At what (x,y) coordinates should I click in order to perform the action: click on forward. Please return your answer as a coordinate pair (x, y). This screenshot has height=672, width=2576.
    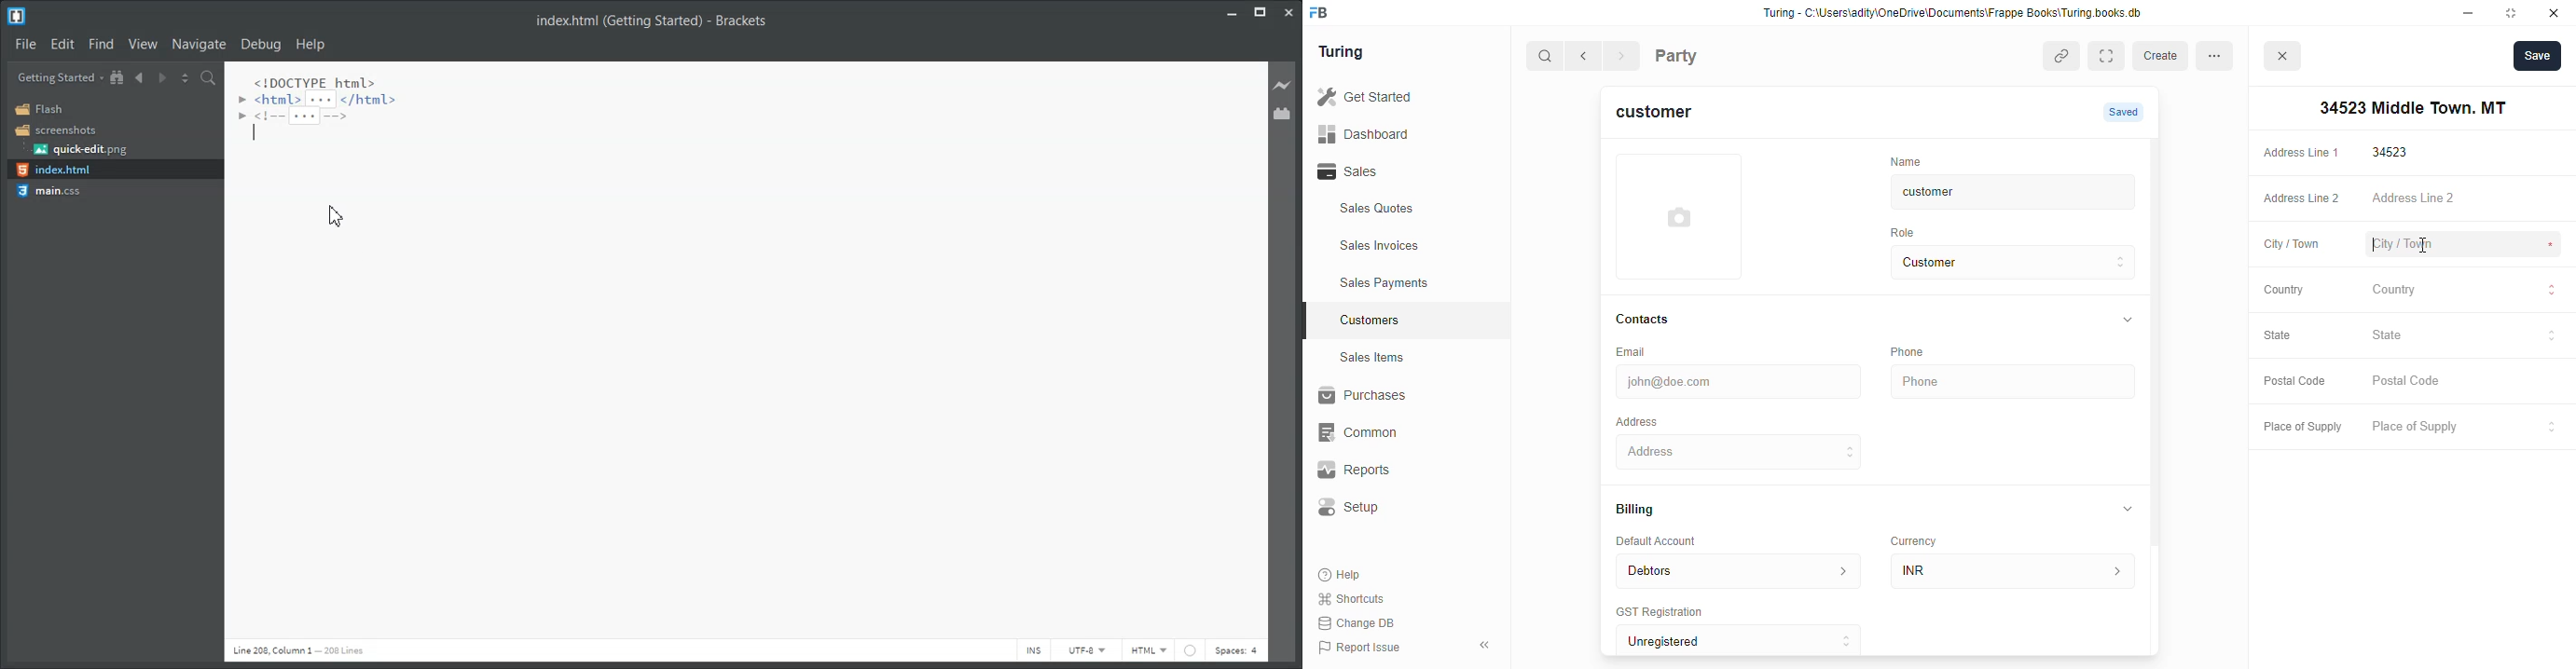
    Looking at the image, I should click on (1623, 58).